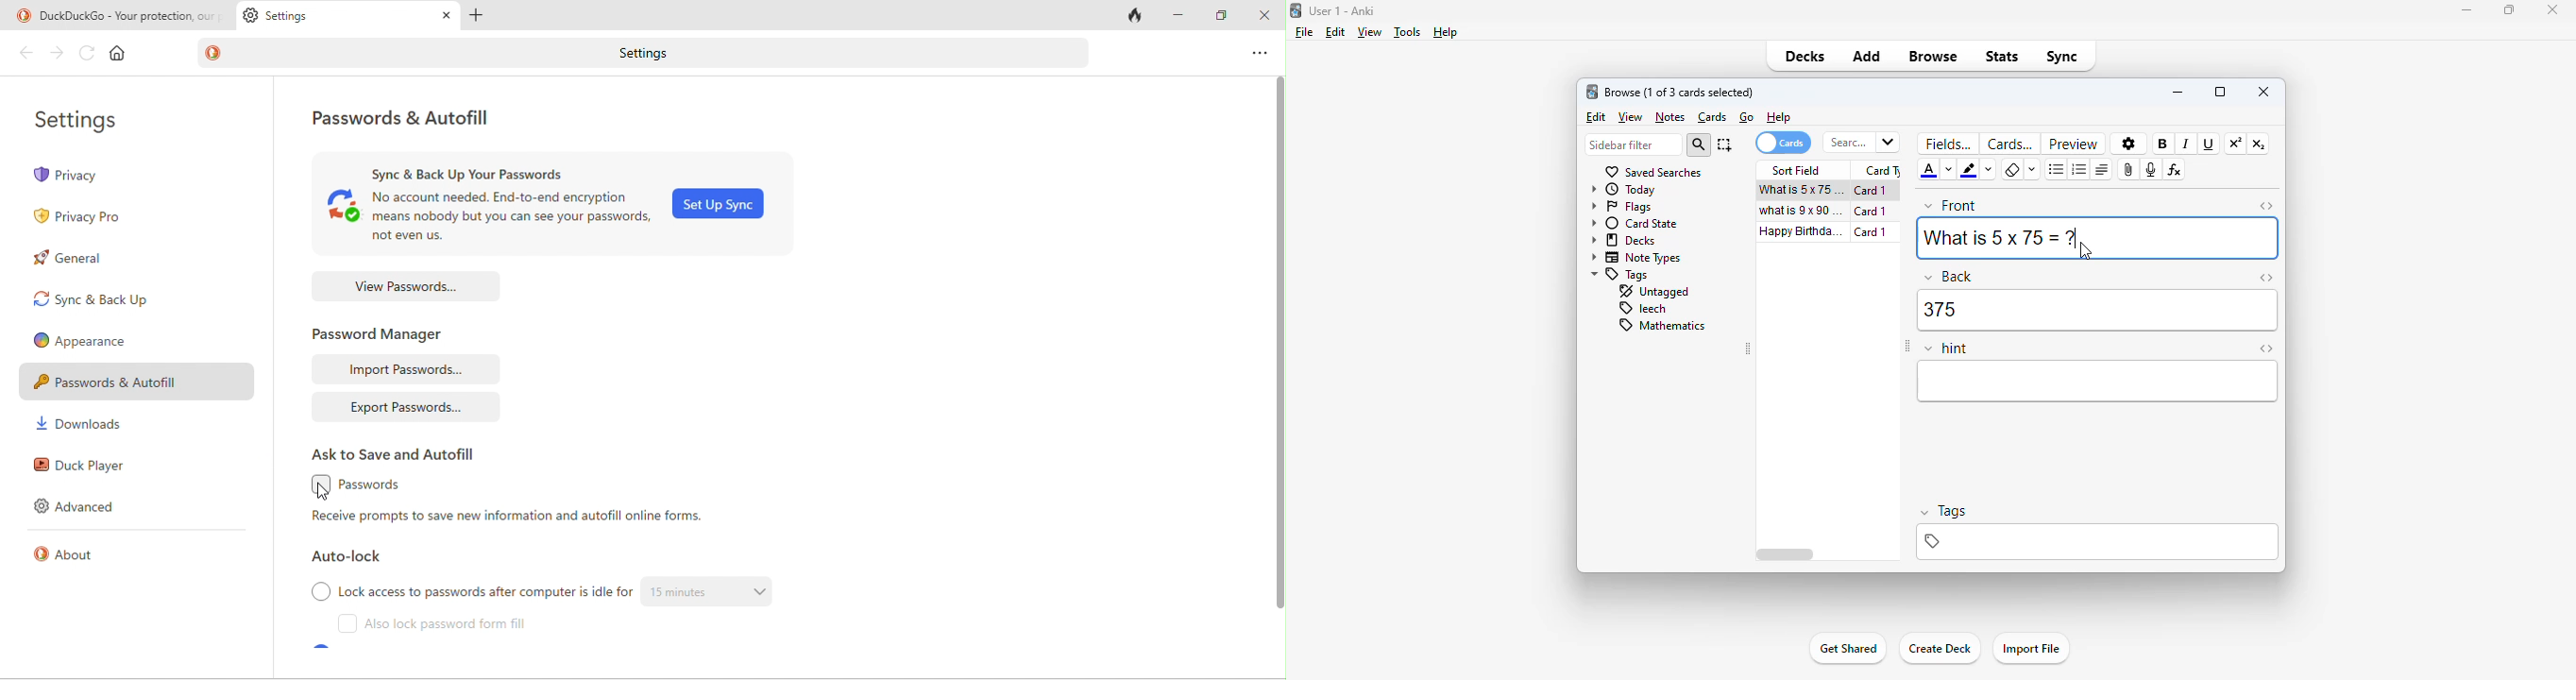 This screenshot has height=700, width=2576. What do you see at coordinates (324, 15) in the screenshot?
I see `settings tab` at bounding box center [324, 15].